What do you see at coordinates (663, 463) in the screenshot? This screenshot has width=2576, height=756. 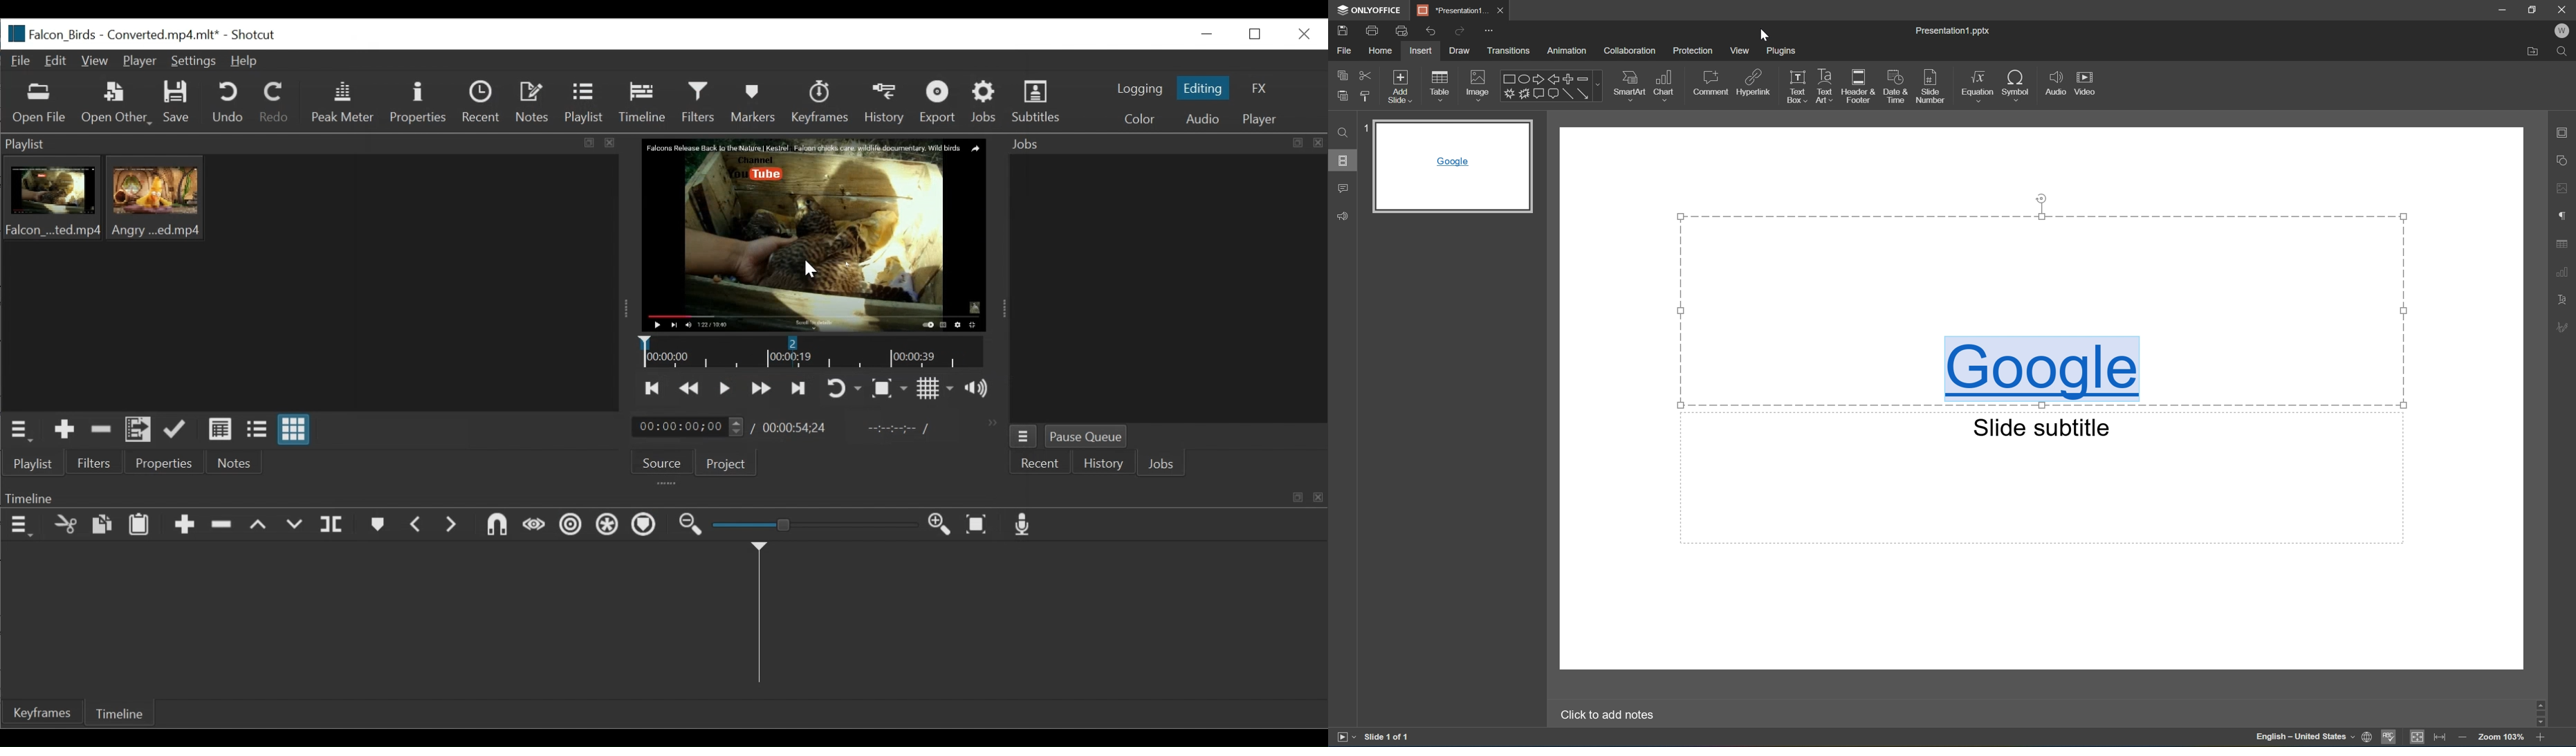 I see `Source` at bounding box center [663, 463].